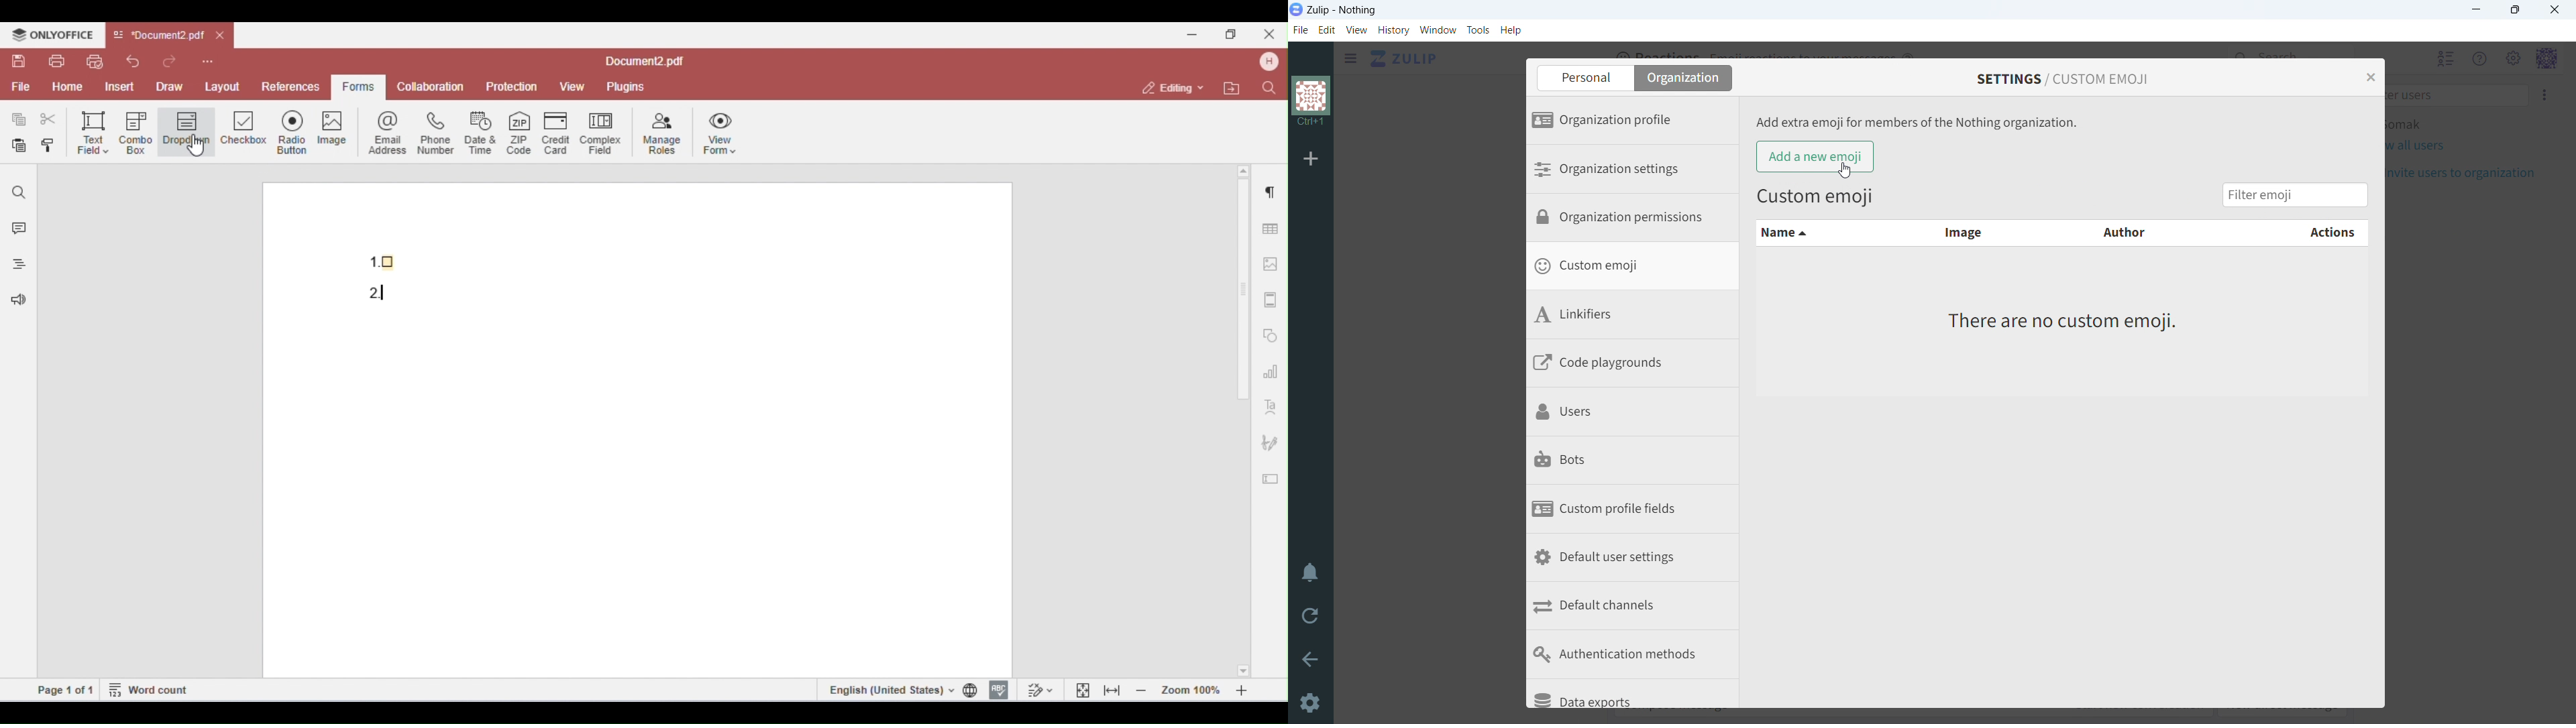  Describe the element at coordinates (1823, 234) in the screenshot. I see `name` at that location.